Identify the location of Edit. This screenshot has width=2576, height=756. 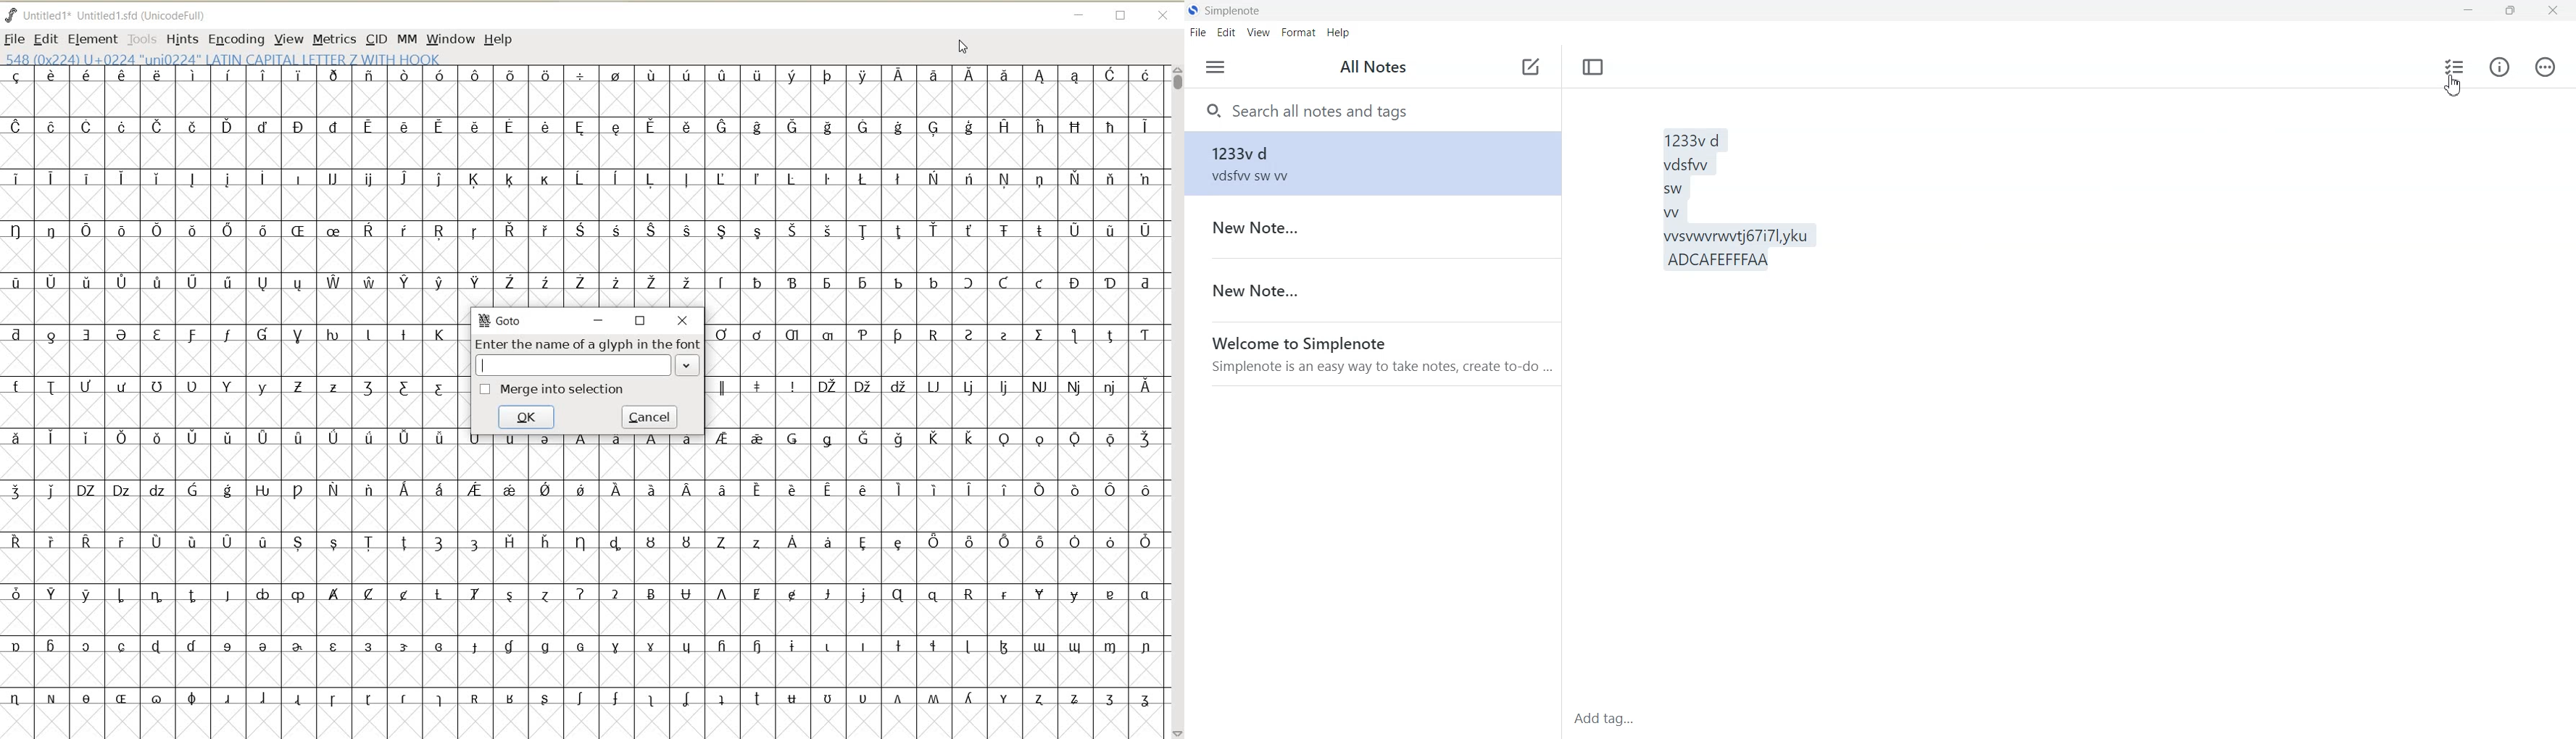
(1226, 33).